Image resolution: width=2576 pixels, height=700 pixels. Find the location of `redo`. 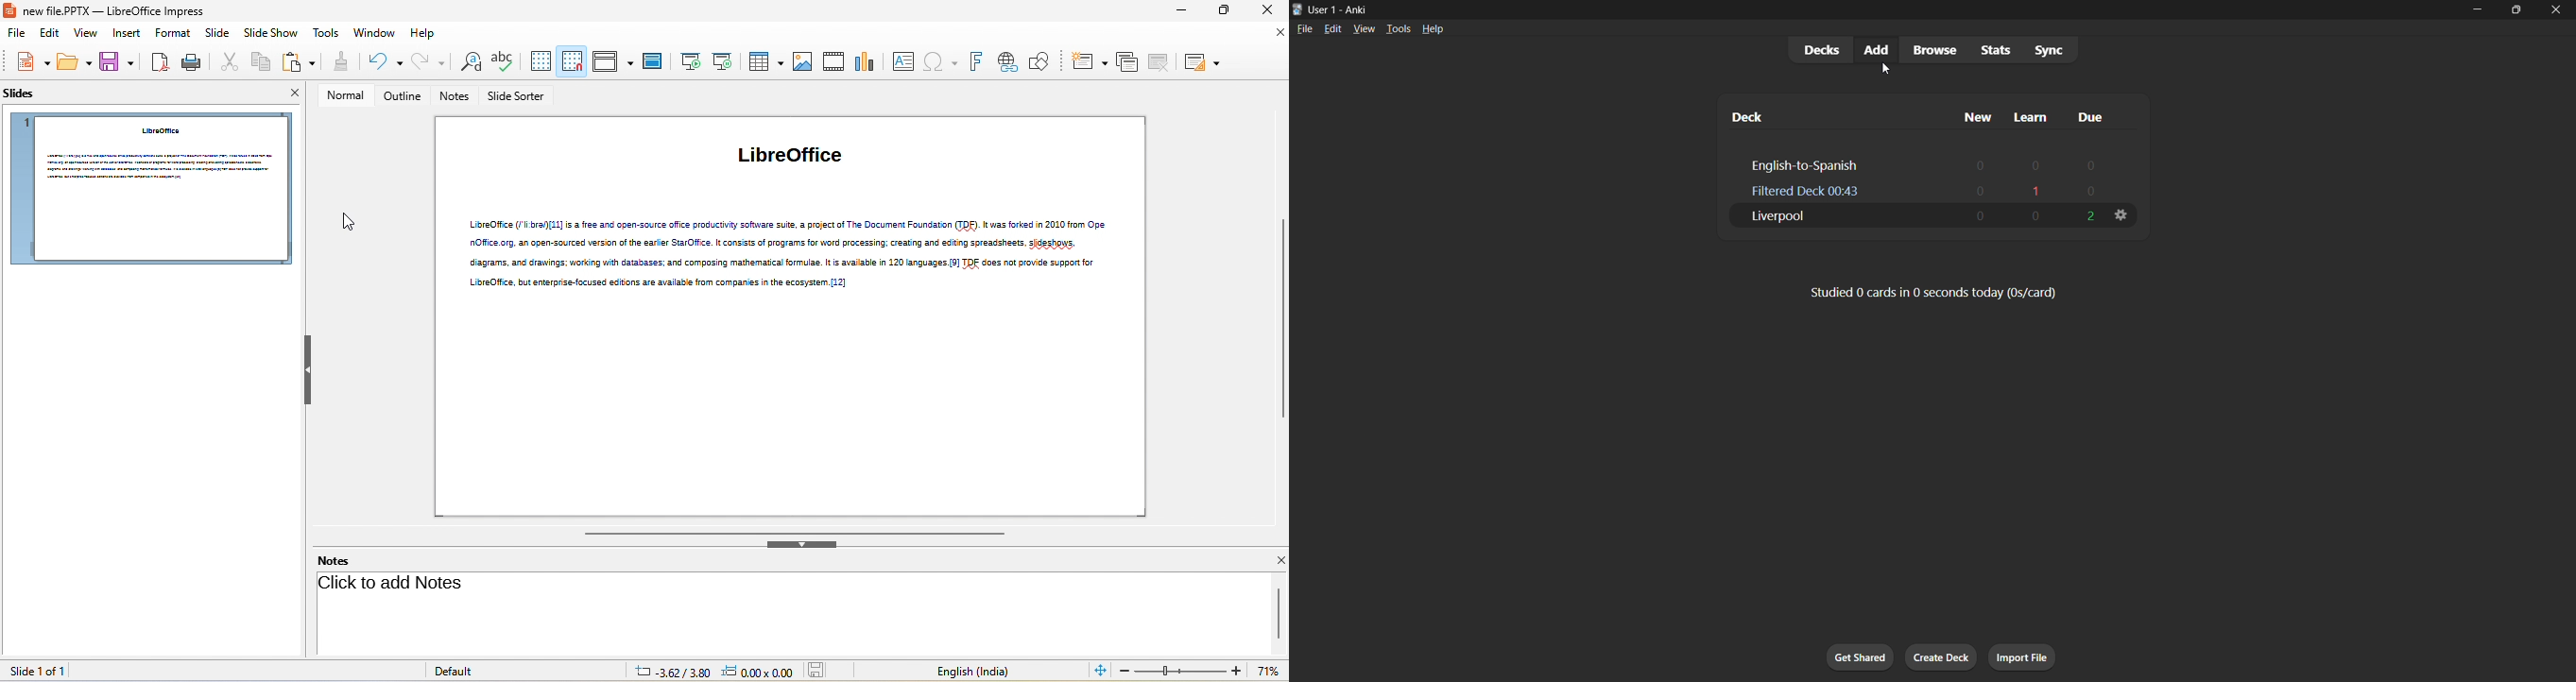

redo is located at coordinates (430, 63).